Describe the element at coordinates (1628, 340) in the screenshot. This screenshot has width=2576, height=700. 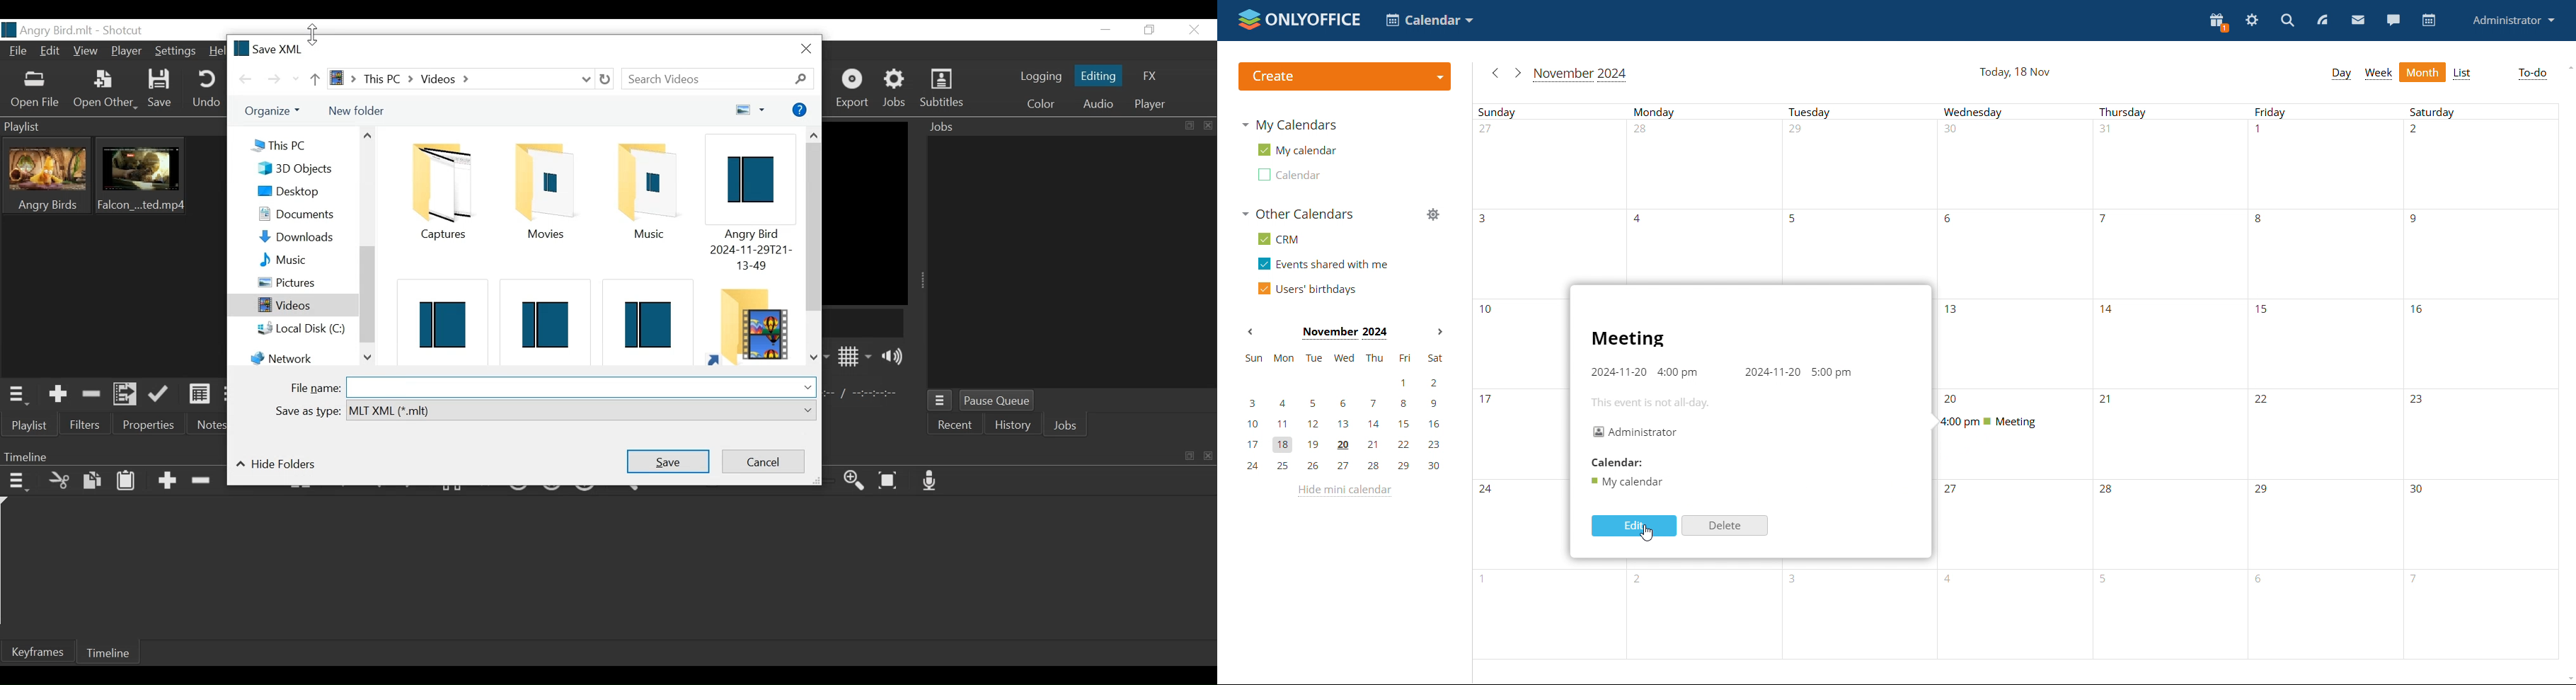
I see `meeting title` at that location.